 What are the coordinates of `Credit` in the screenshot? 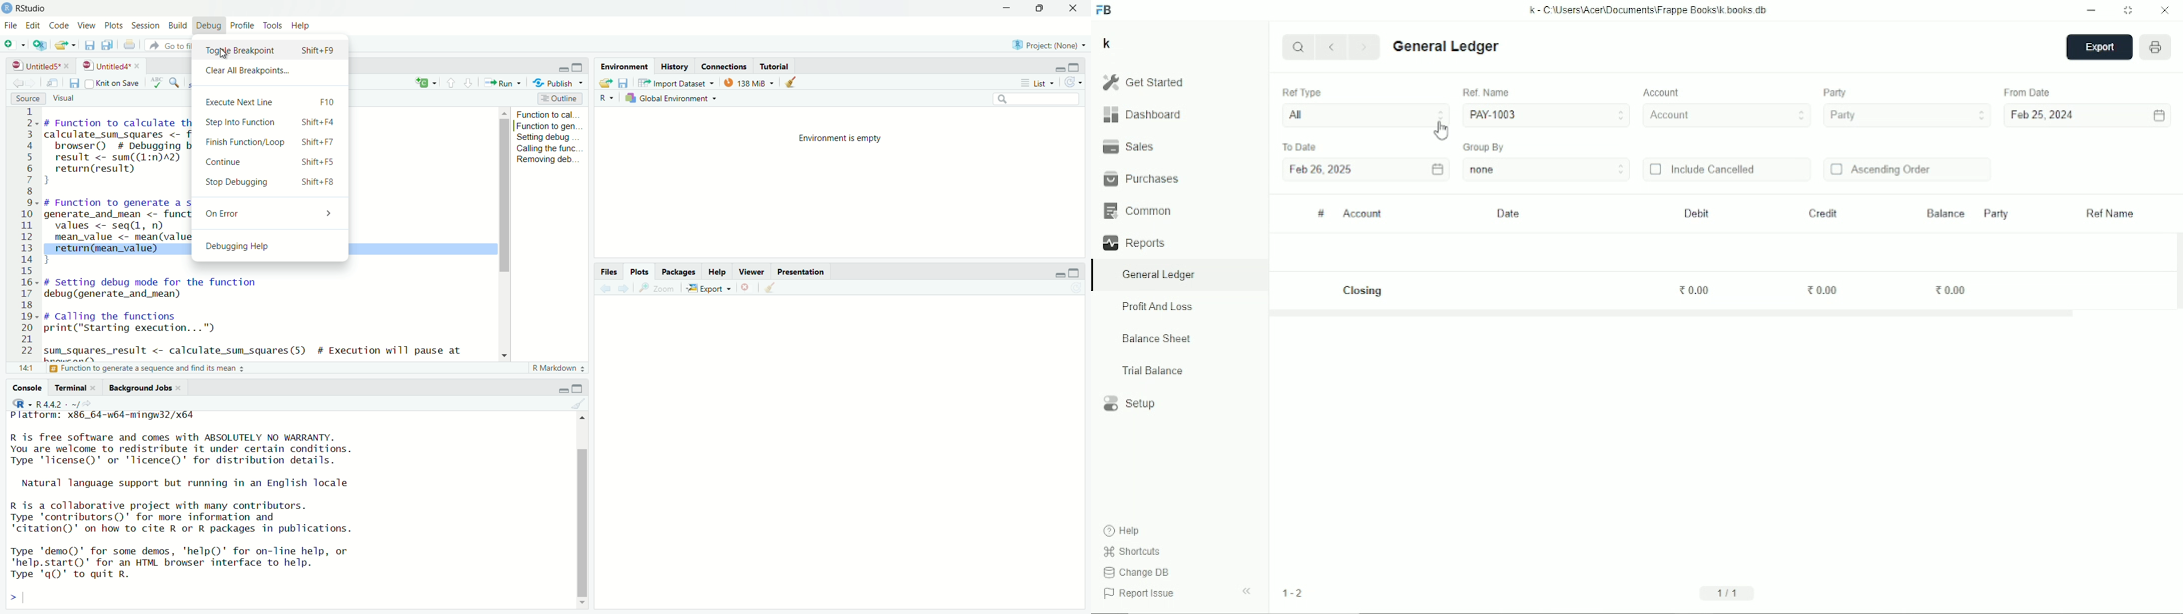 It's located at (1822, 214).